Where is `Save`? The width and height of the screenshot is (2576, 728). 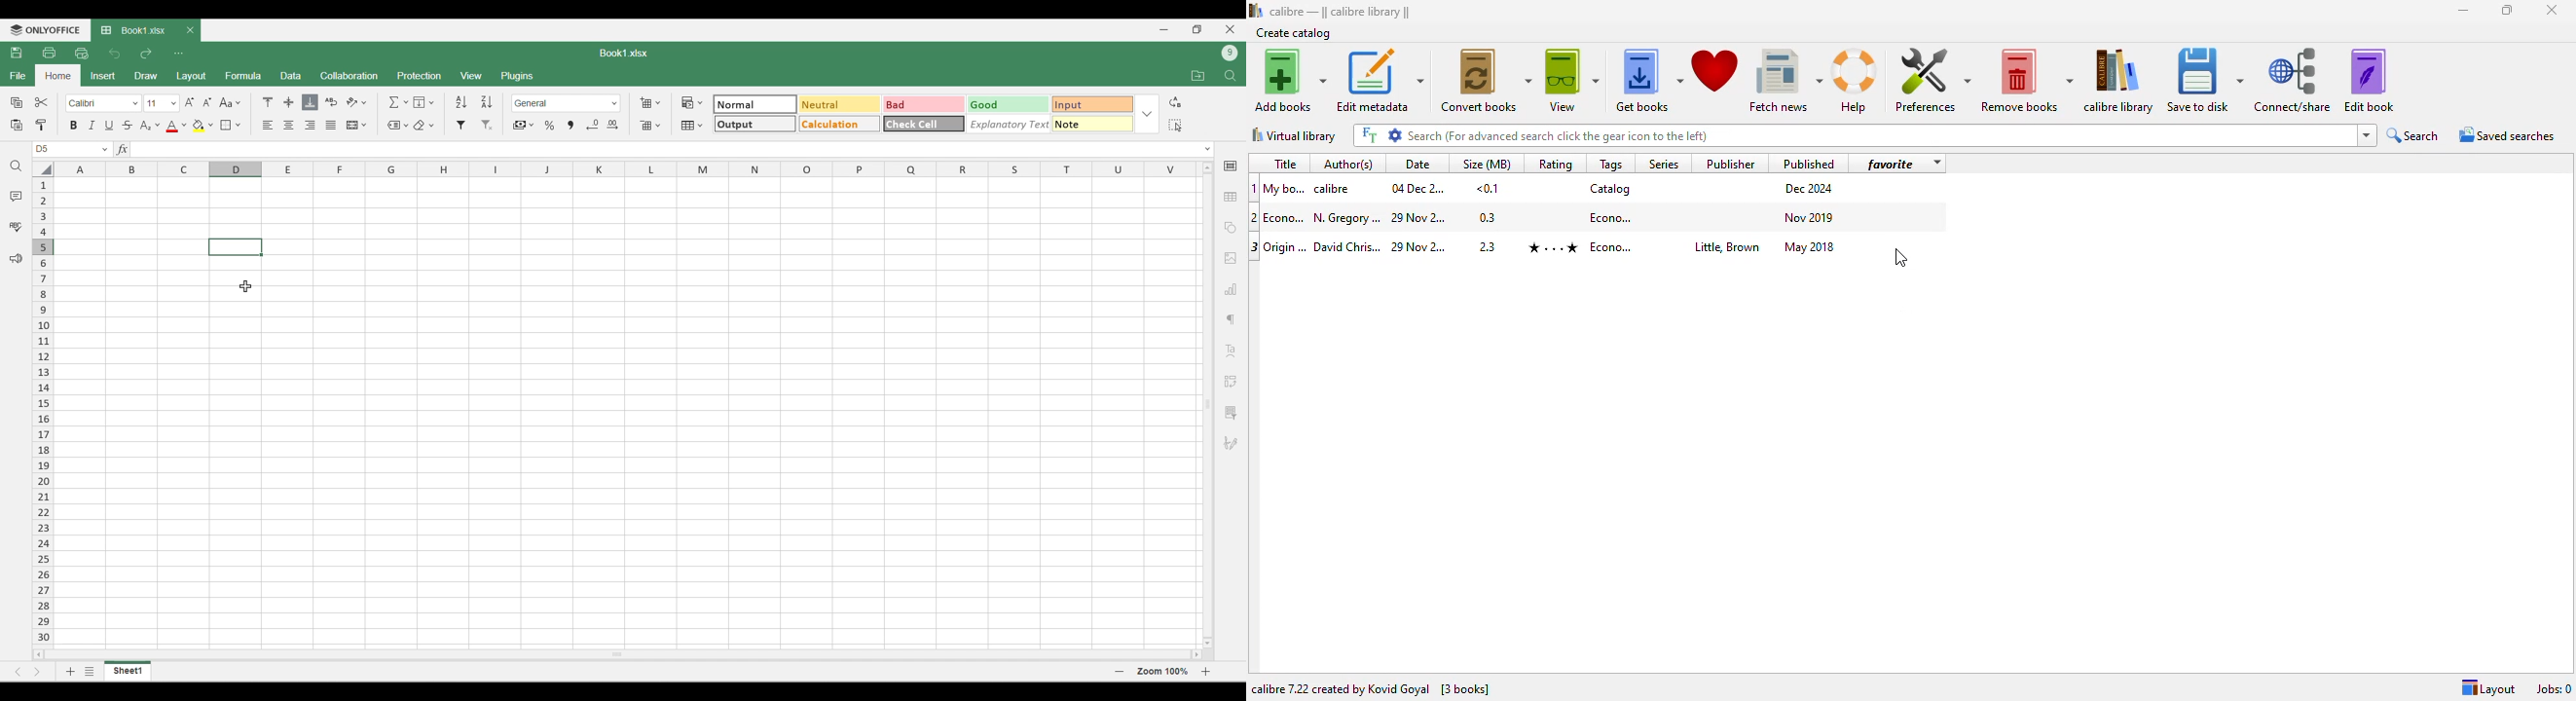
Save is located at coordinates (16, 52).